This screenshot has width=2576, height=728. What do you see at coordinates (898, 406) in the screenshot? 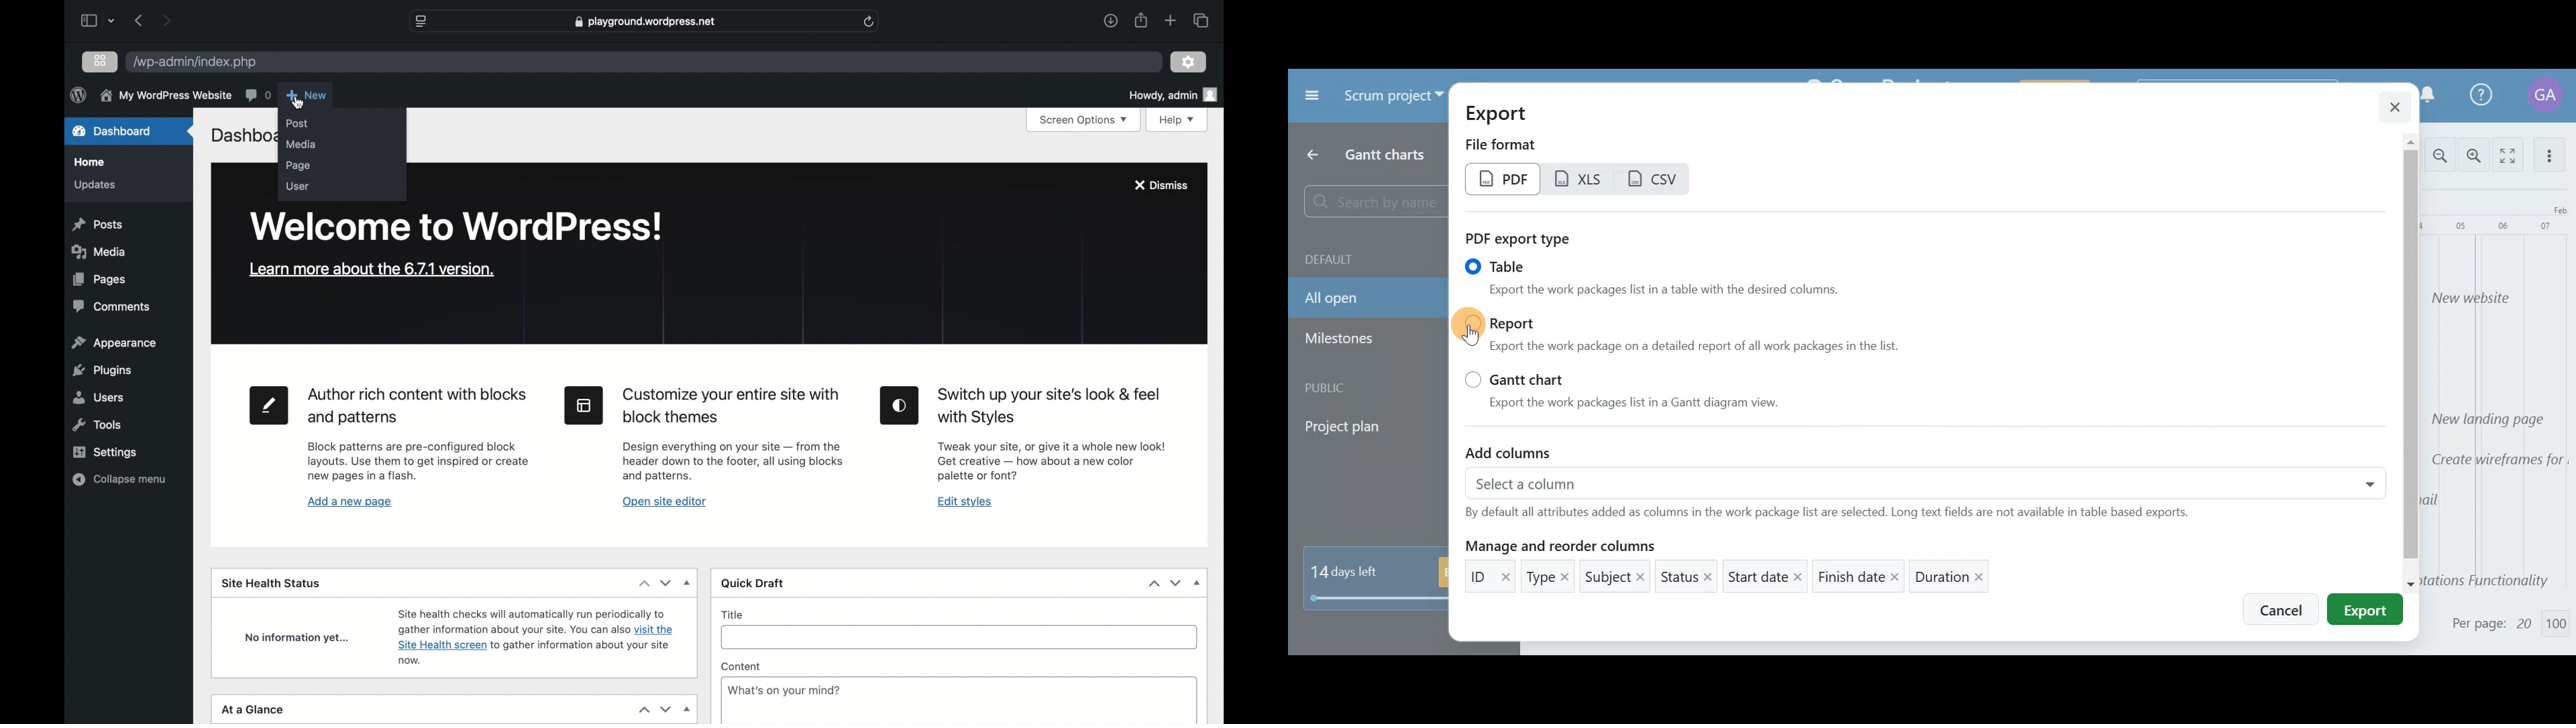
I see `edit styles` at bounding box center [898, 406].